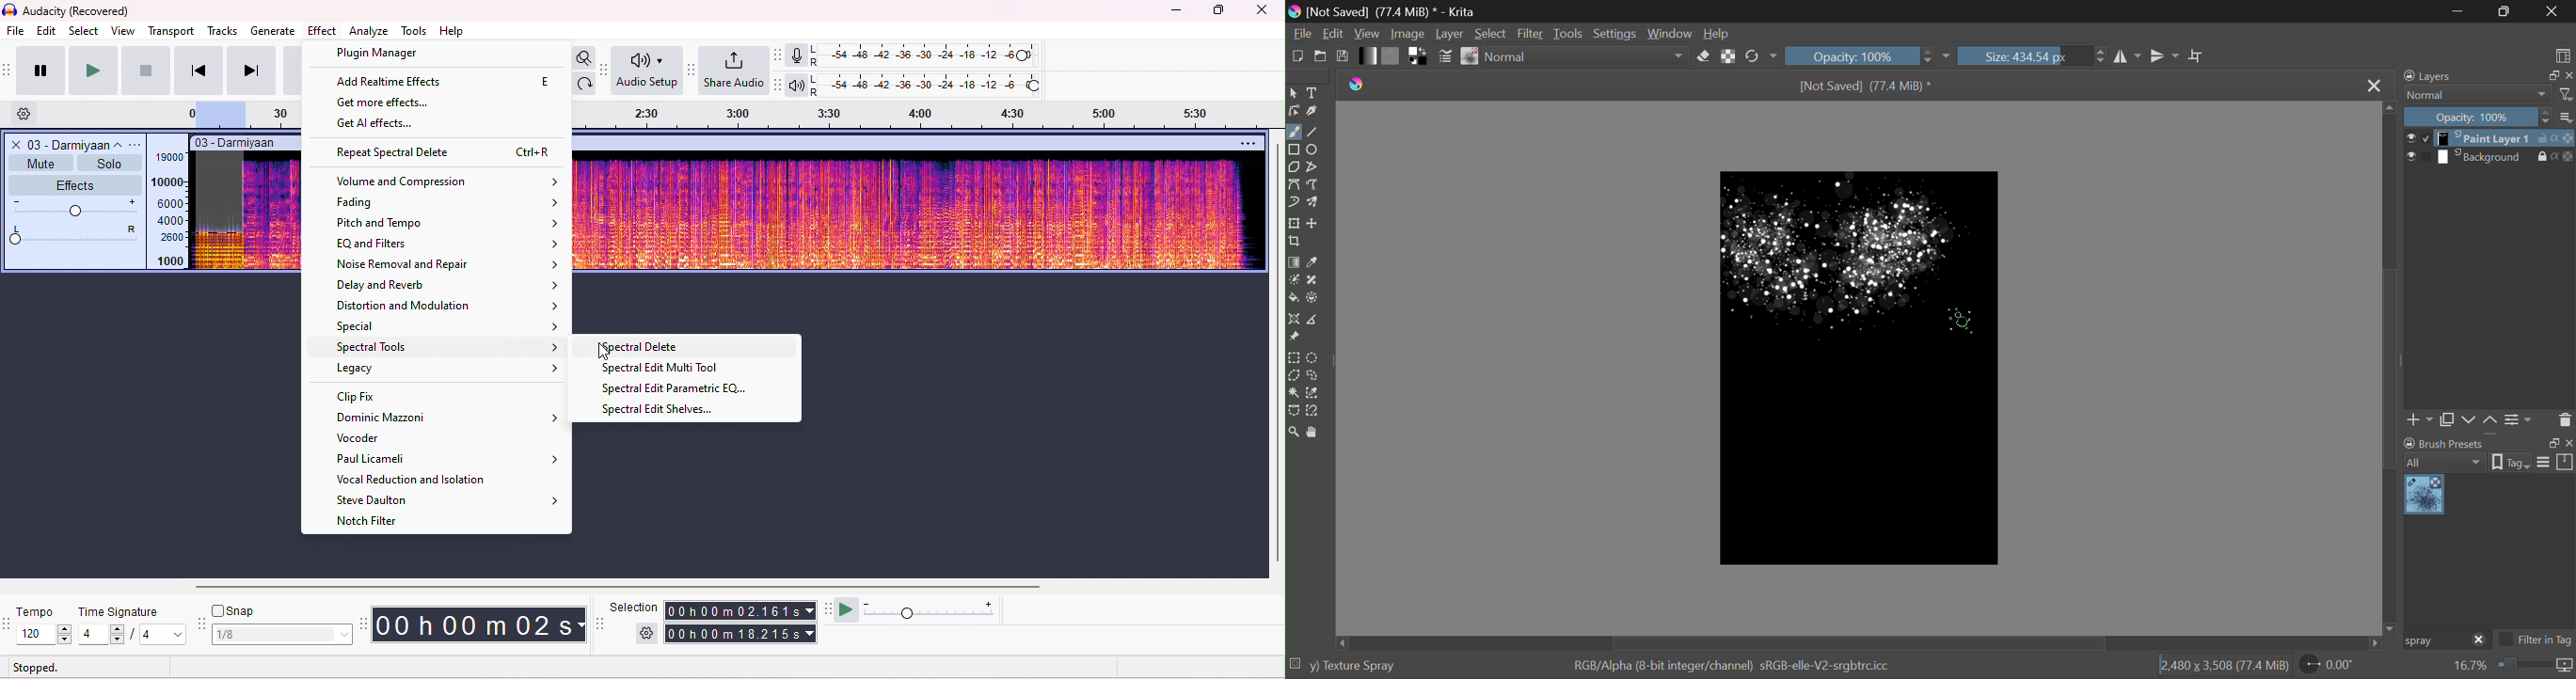 The width and height of the screenshot is (2576, 700). What do you see at coordinates (74, 183) in the screenshot?
I see `effects` at bounding box center [74, 183].